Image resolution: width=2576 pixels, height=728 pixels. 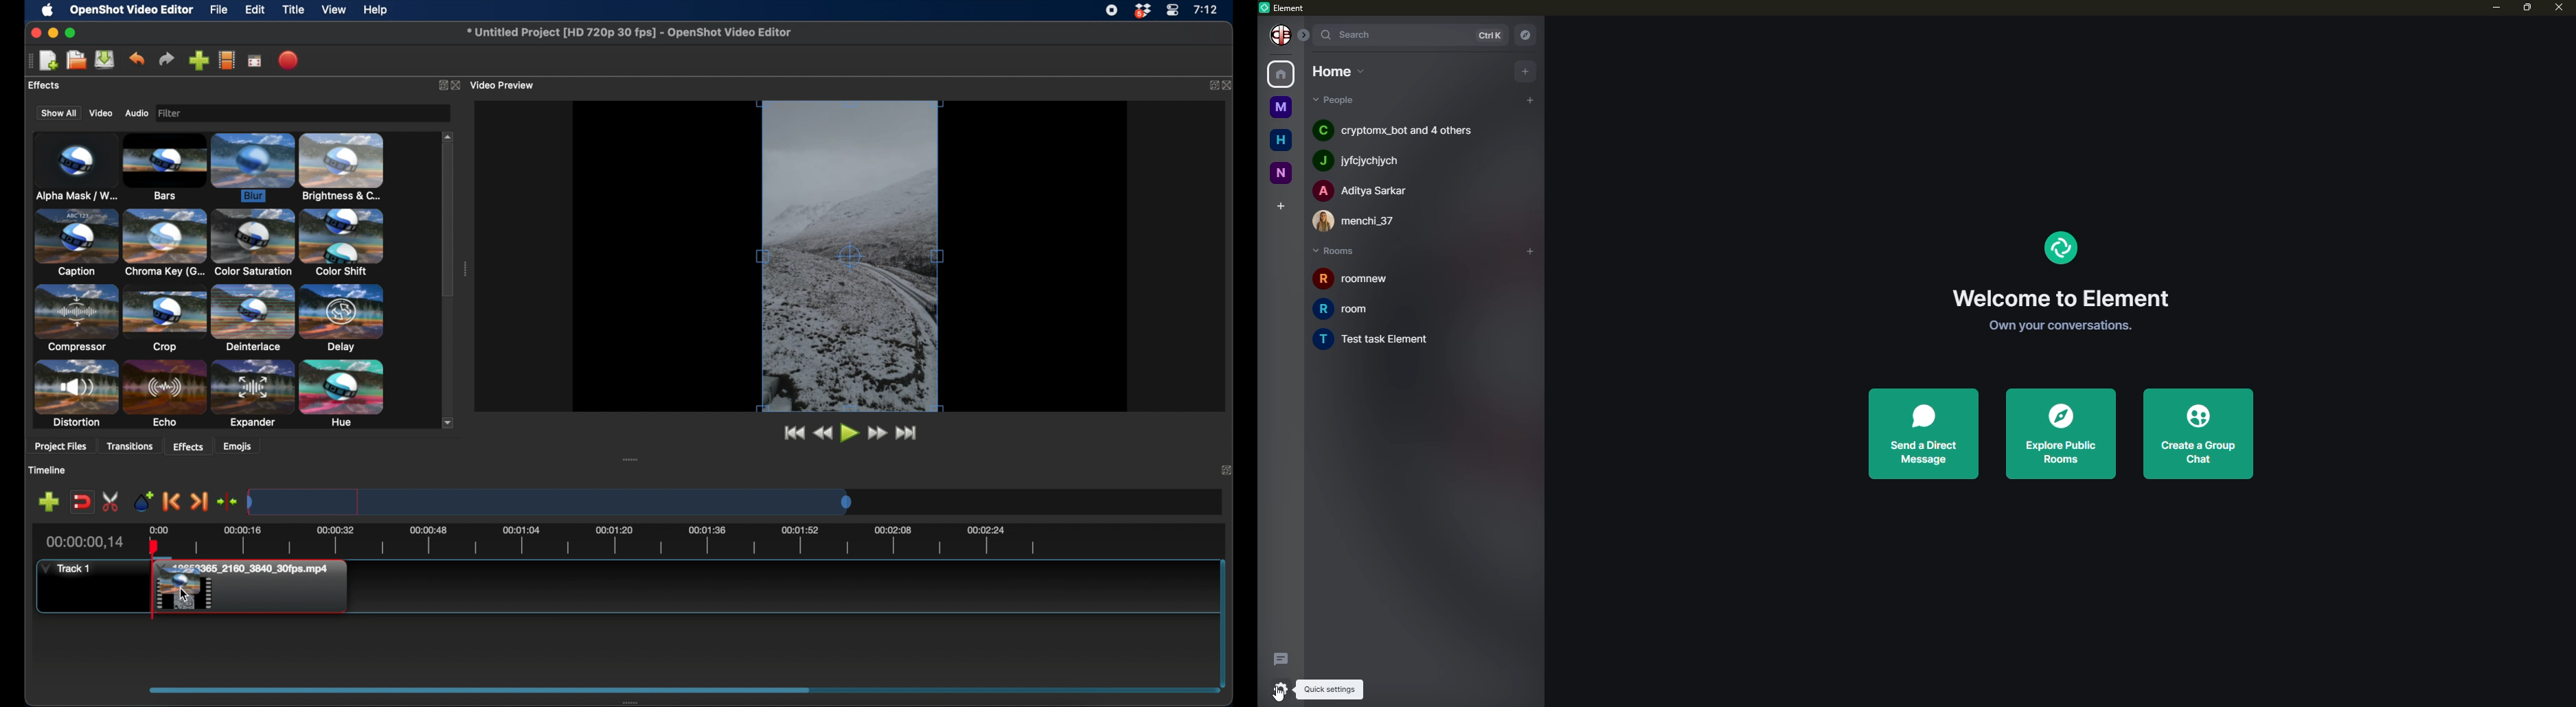 I want to click on get started, so click(x=2055, y=327).